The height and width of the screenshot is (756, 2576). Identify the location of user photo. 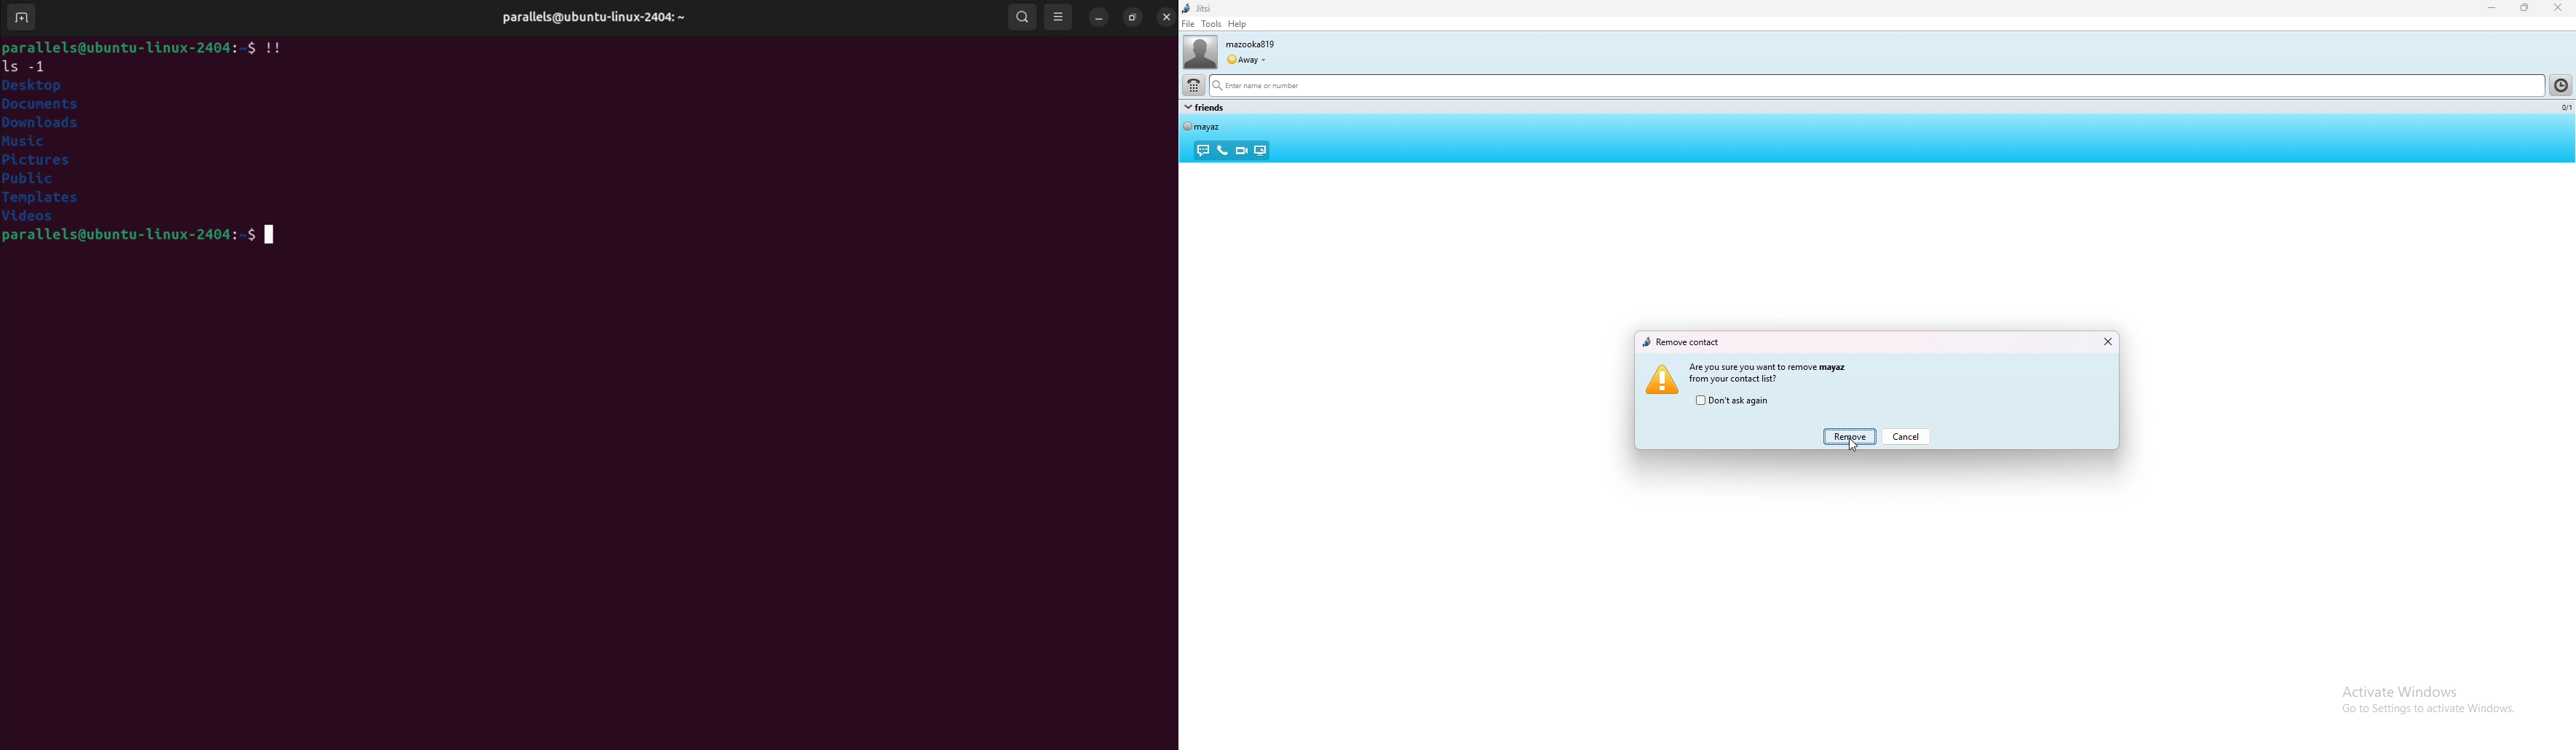
(1200, 52).